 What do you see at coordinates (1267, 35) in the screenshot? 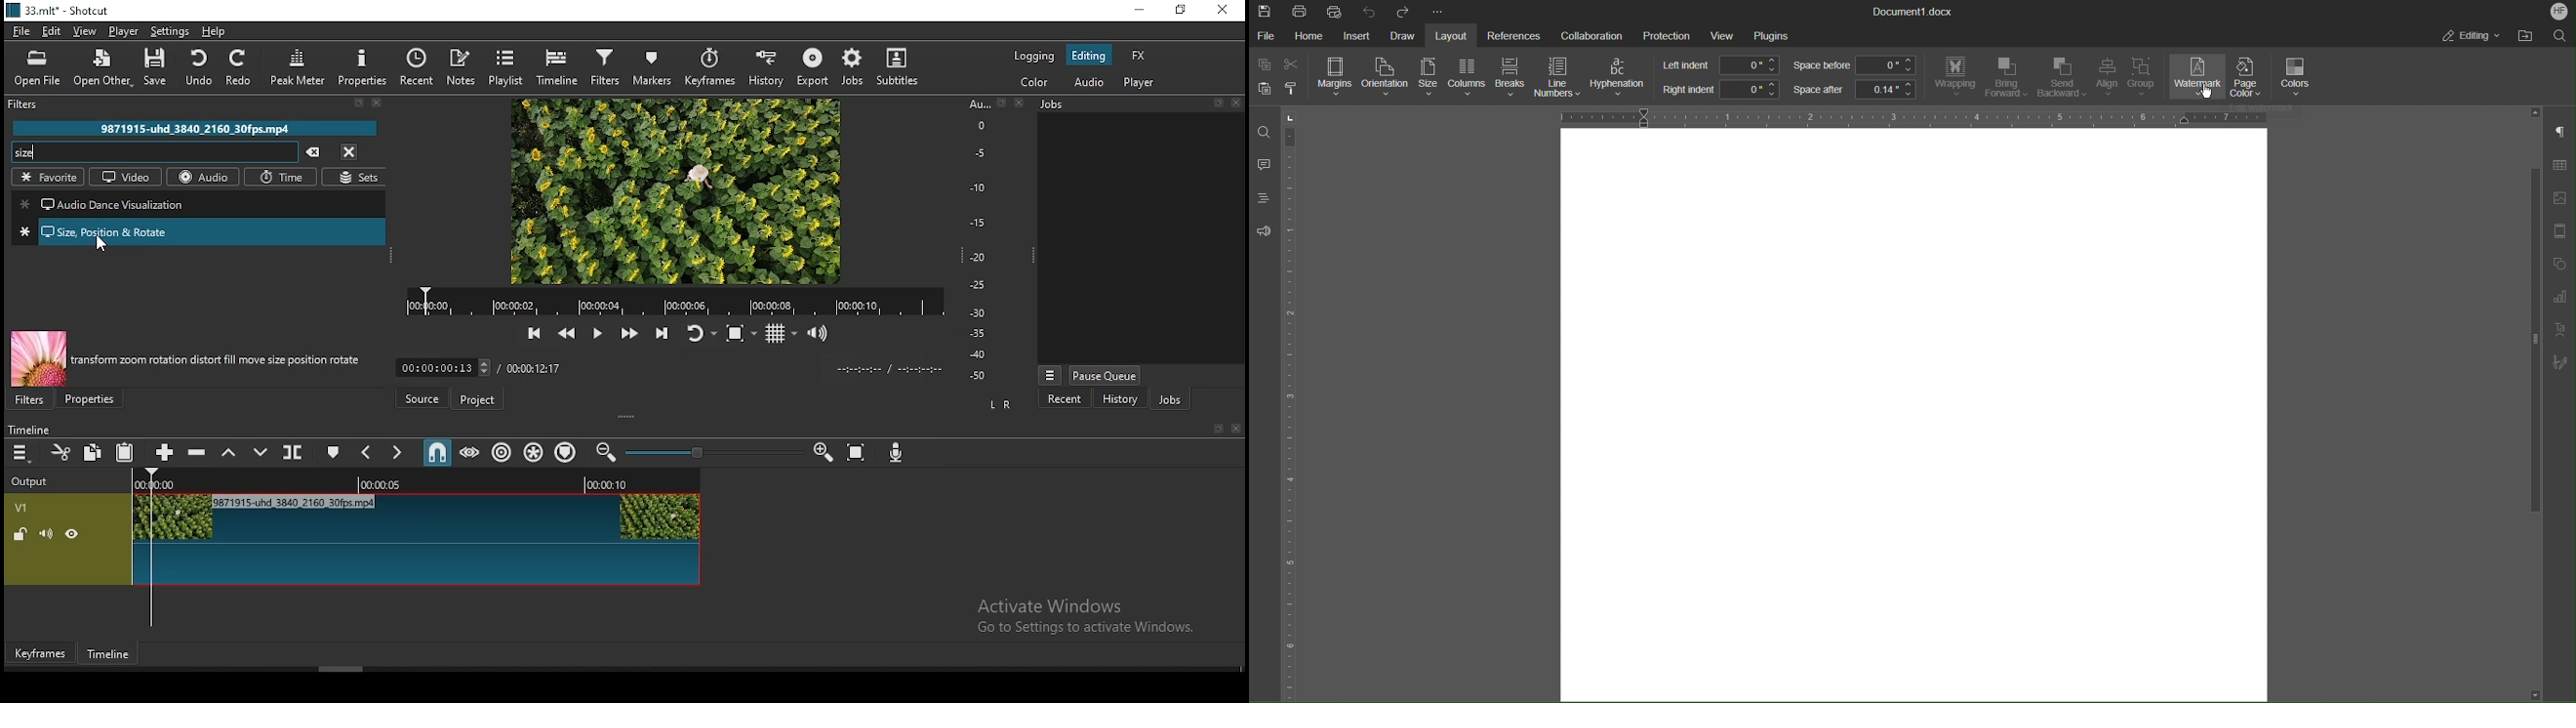
I see `File` at bounding box center [1267, 35].